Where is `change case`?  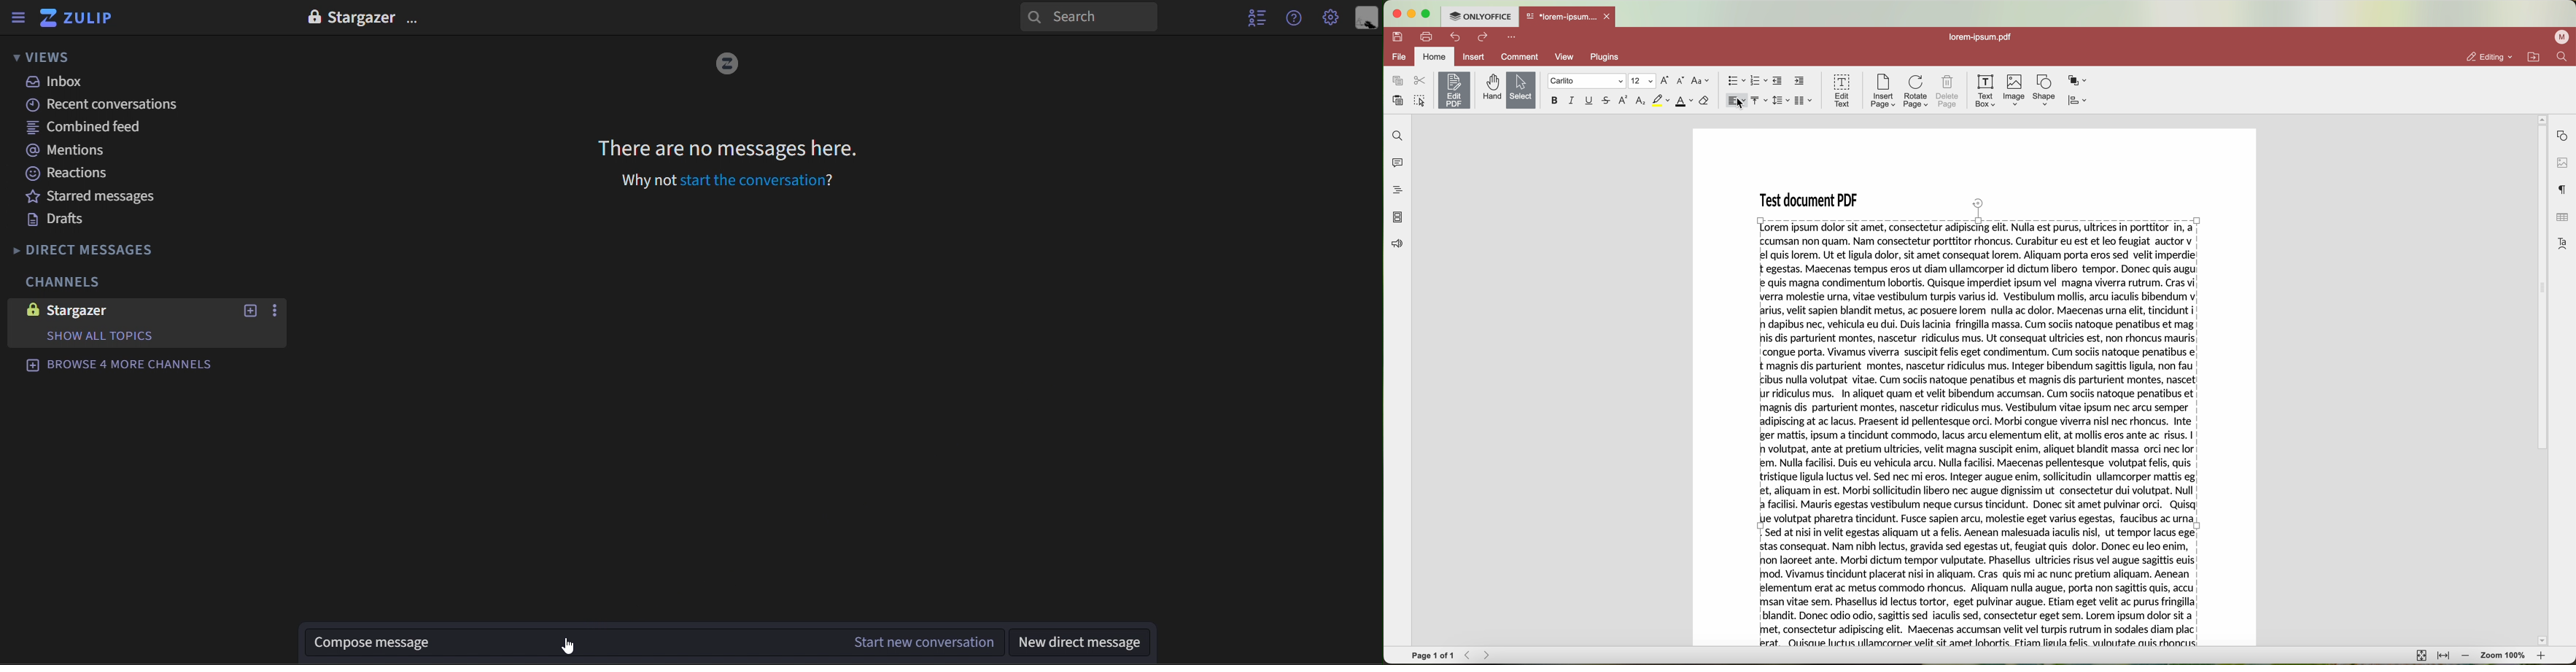 change case is located at coordinates (1701, 81).